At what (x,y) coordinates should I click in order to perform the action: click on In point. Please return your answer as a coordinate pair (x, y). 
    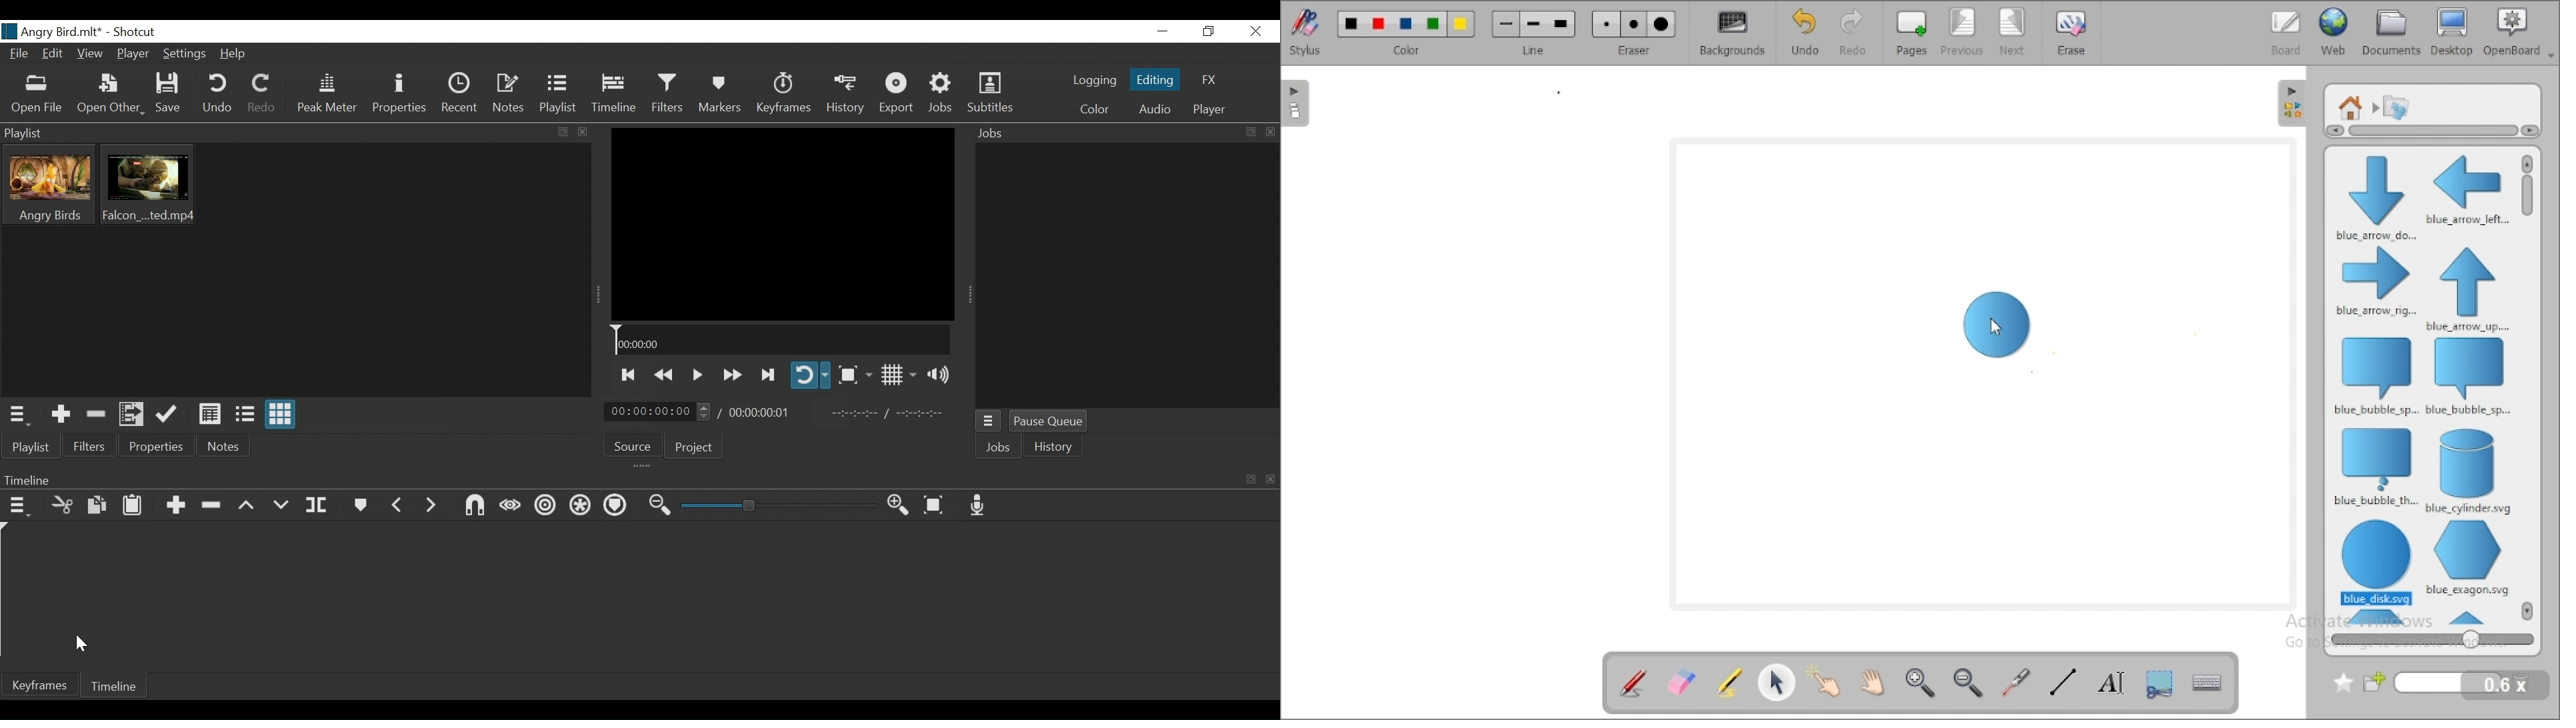
    Looking at the image, I should click on (890, 413).